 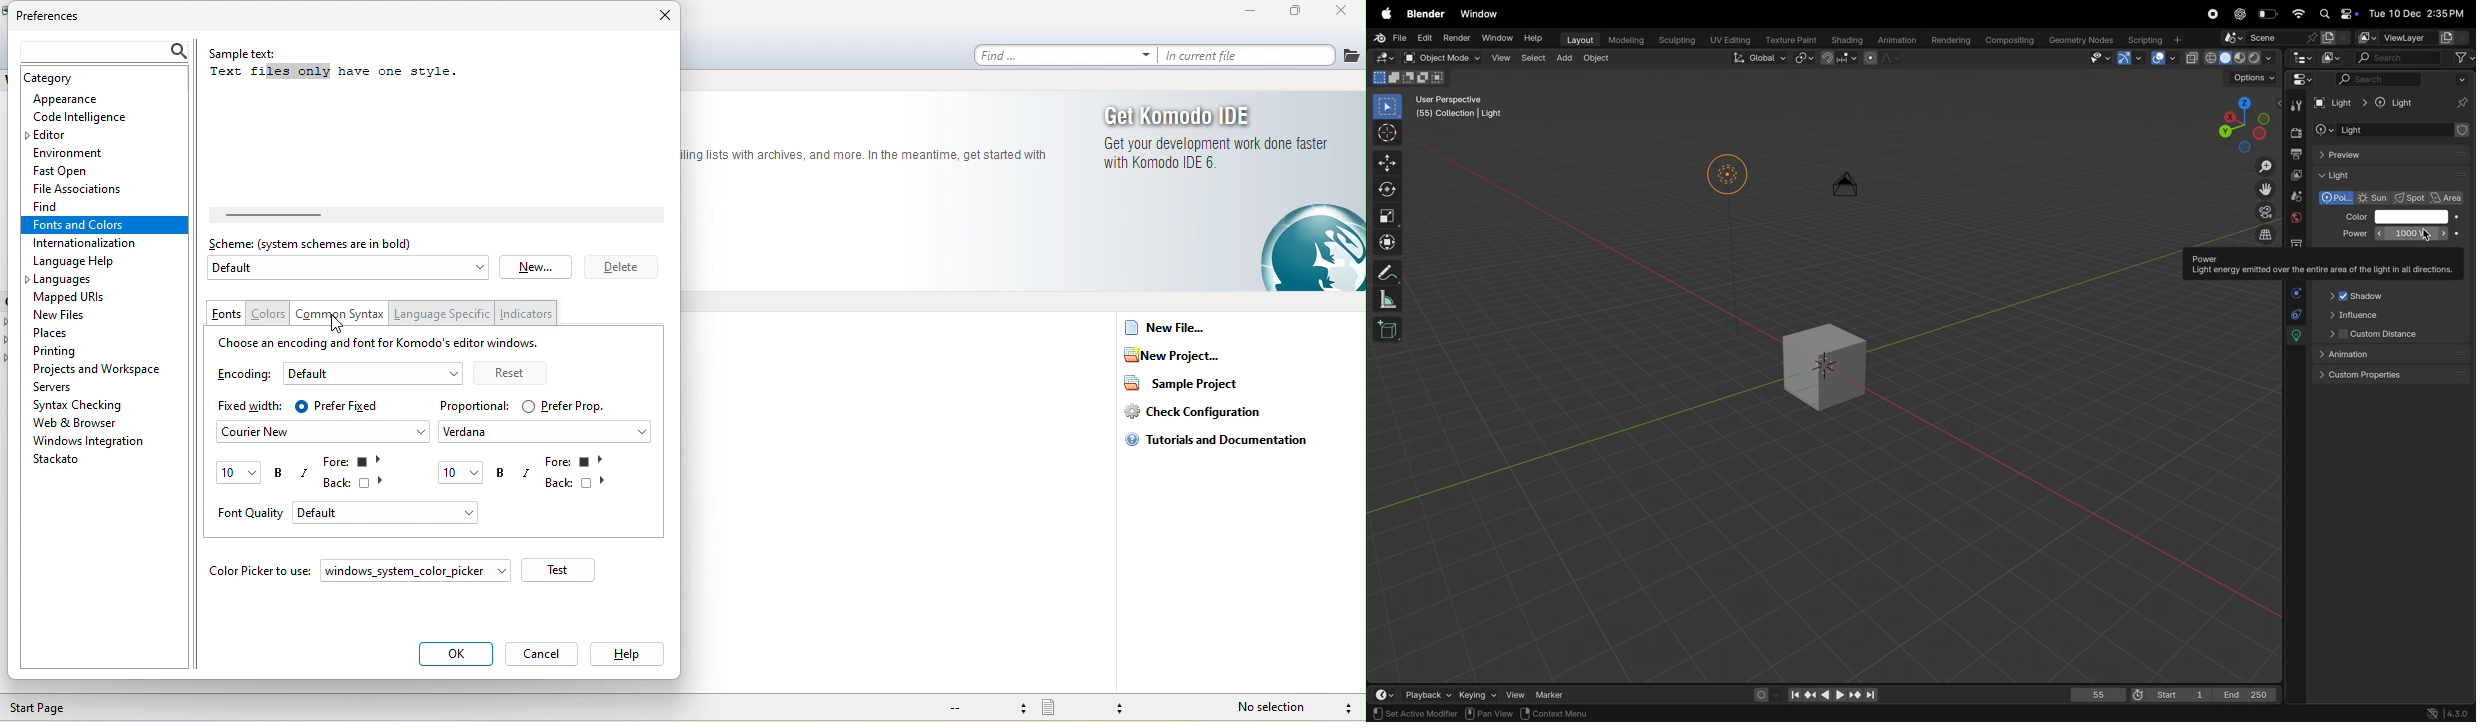 I want to click on pins, so click(x=2463, y=102).